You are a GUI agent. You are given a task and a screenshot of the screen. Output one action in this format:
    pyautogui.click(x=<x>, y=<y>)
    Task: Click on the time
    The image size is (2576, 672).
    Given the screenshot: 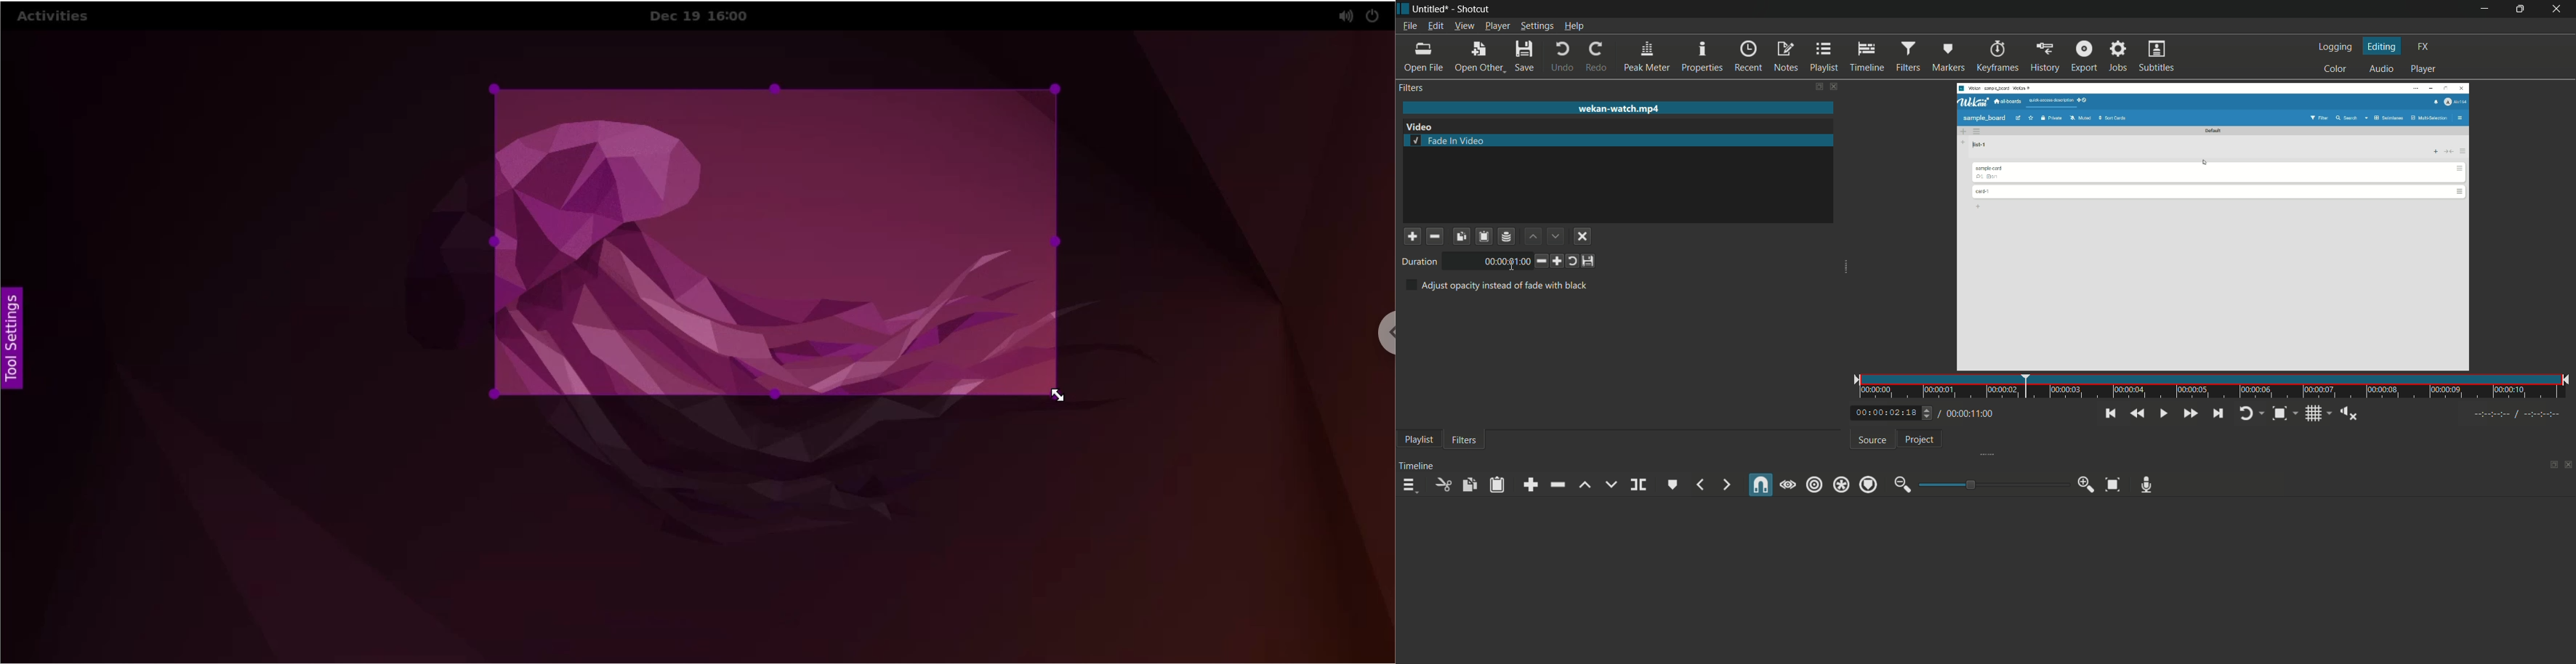 What is the action you would take?
    pyautogui.click(x=1503, y=261)
    